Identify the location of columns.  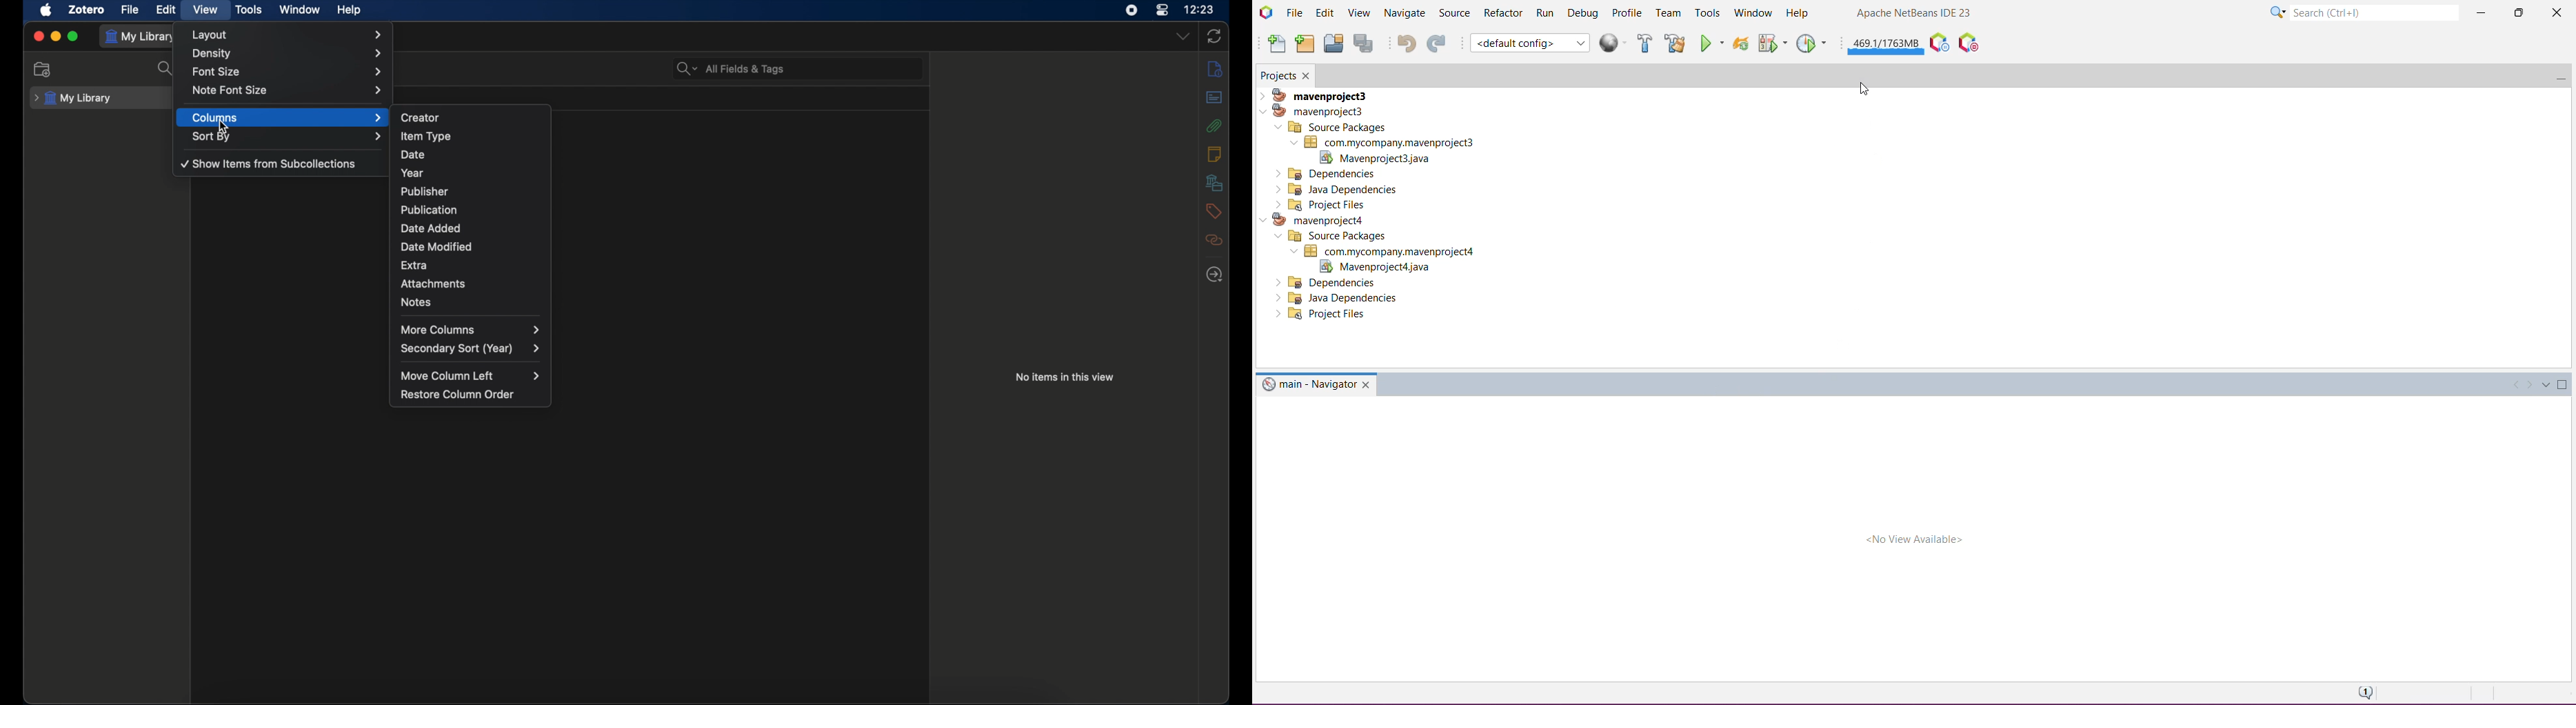
(287, 118).